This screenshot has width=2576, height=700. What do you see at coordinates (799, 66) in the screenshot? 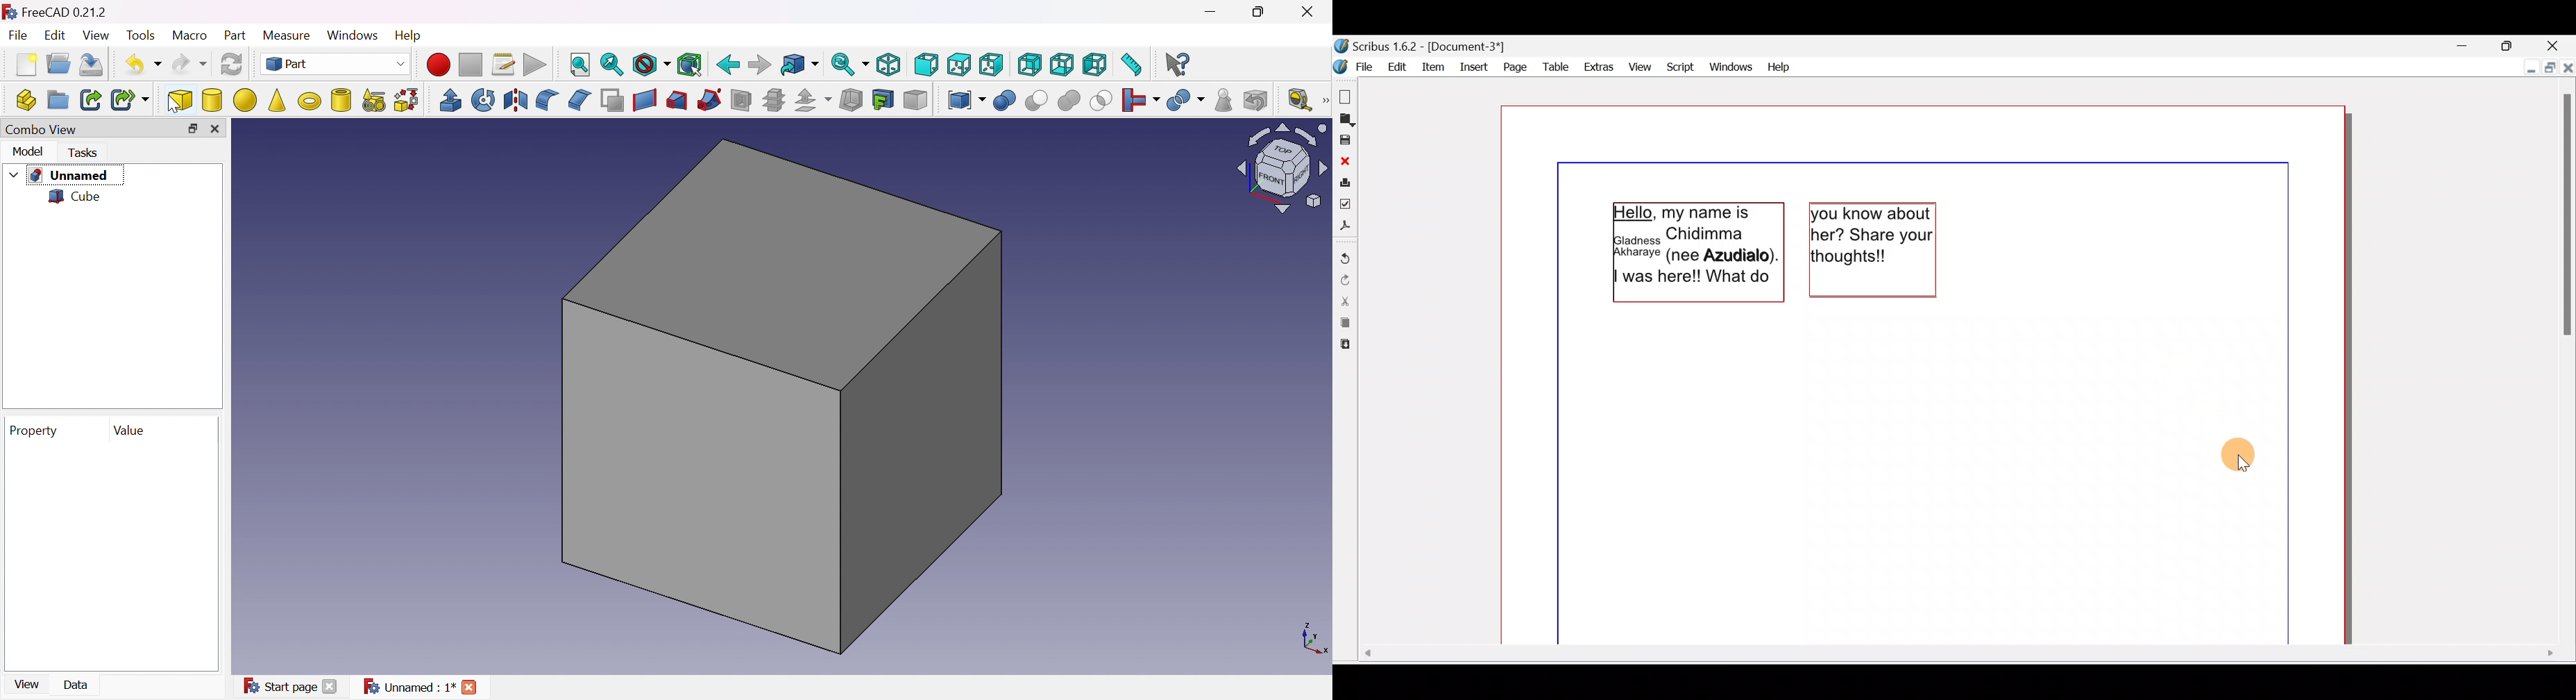
I see `Go to linked object` at bounding box center [799, 66].